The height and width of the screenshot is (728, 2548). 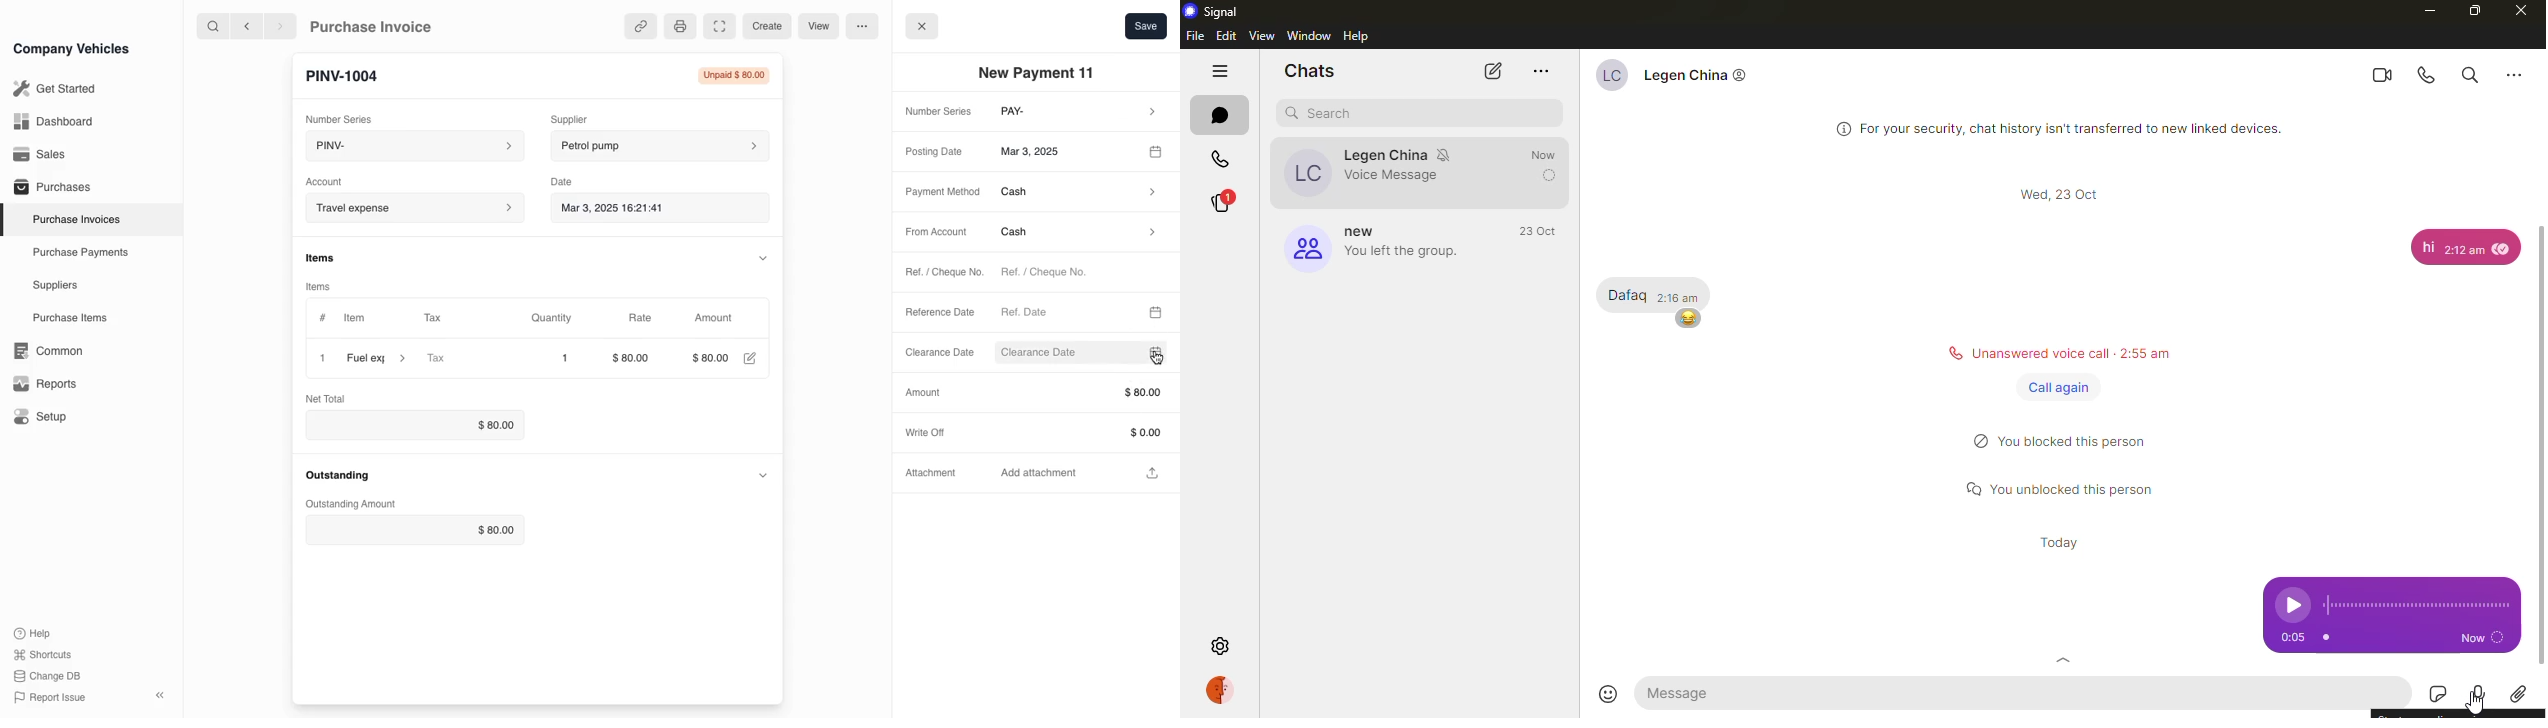 What do you see at coordinates (661, 143) in the screenshot?
I see `petrol pump` at bounding box center [661, 143].